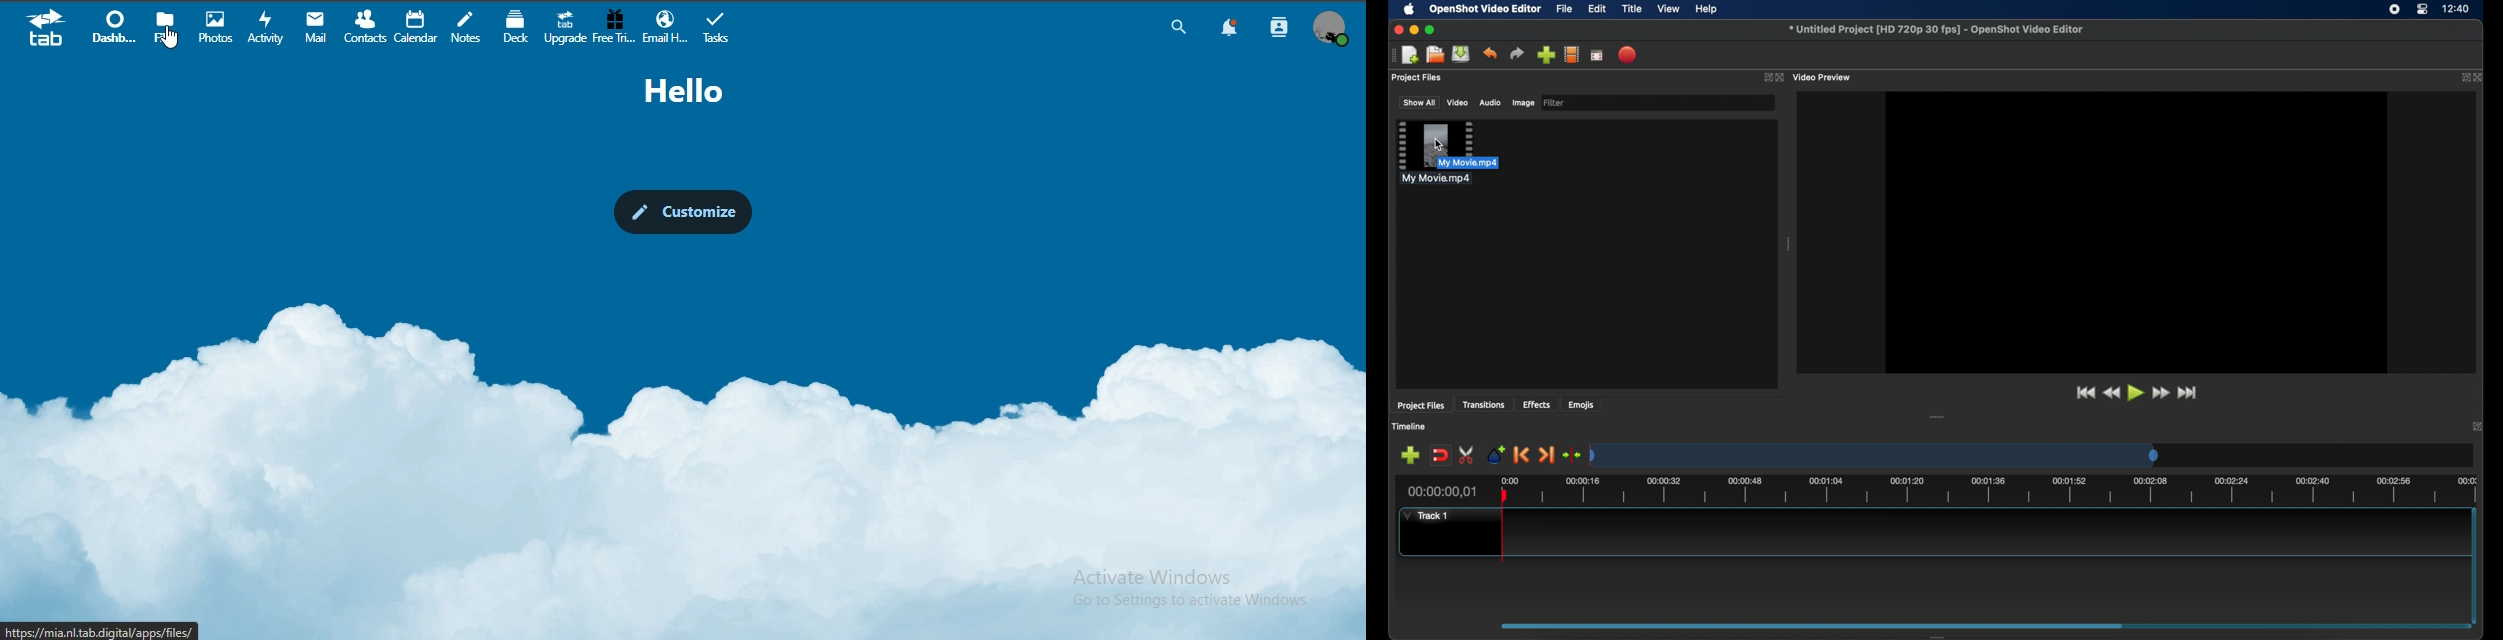  Describe the element at coordinates (270, 27) in the screenshot. I see `activity` at that location.